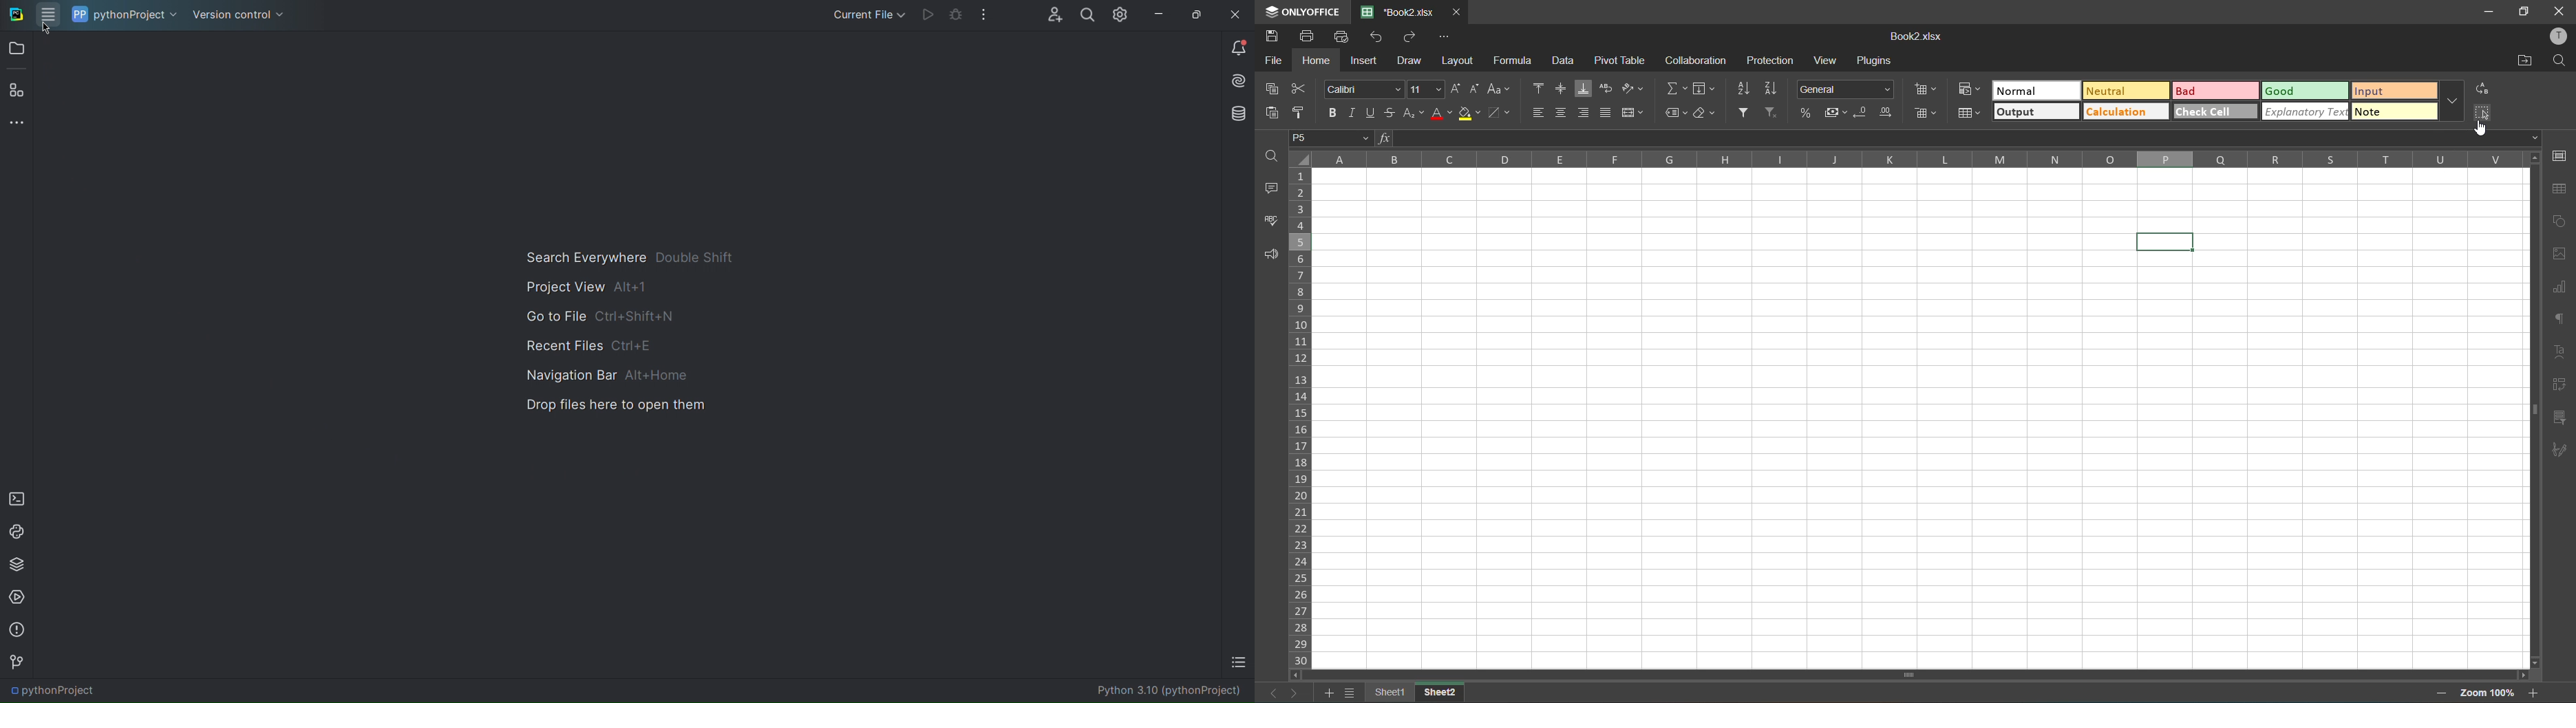 This screenshot has height=728, width=2576. Describe the element at coordinates (1849, 90) in the screenshot. I see `number format` at that location.